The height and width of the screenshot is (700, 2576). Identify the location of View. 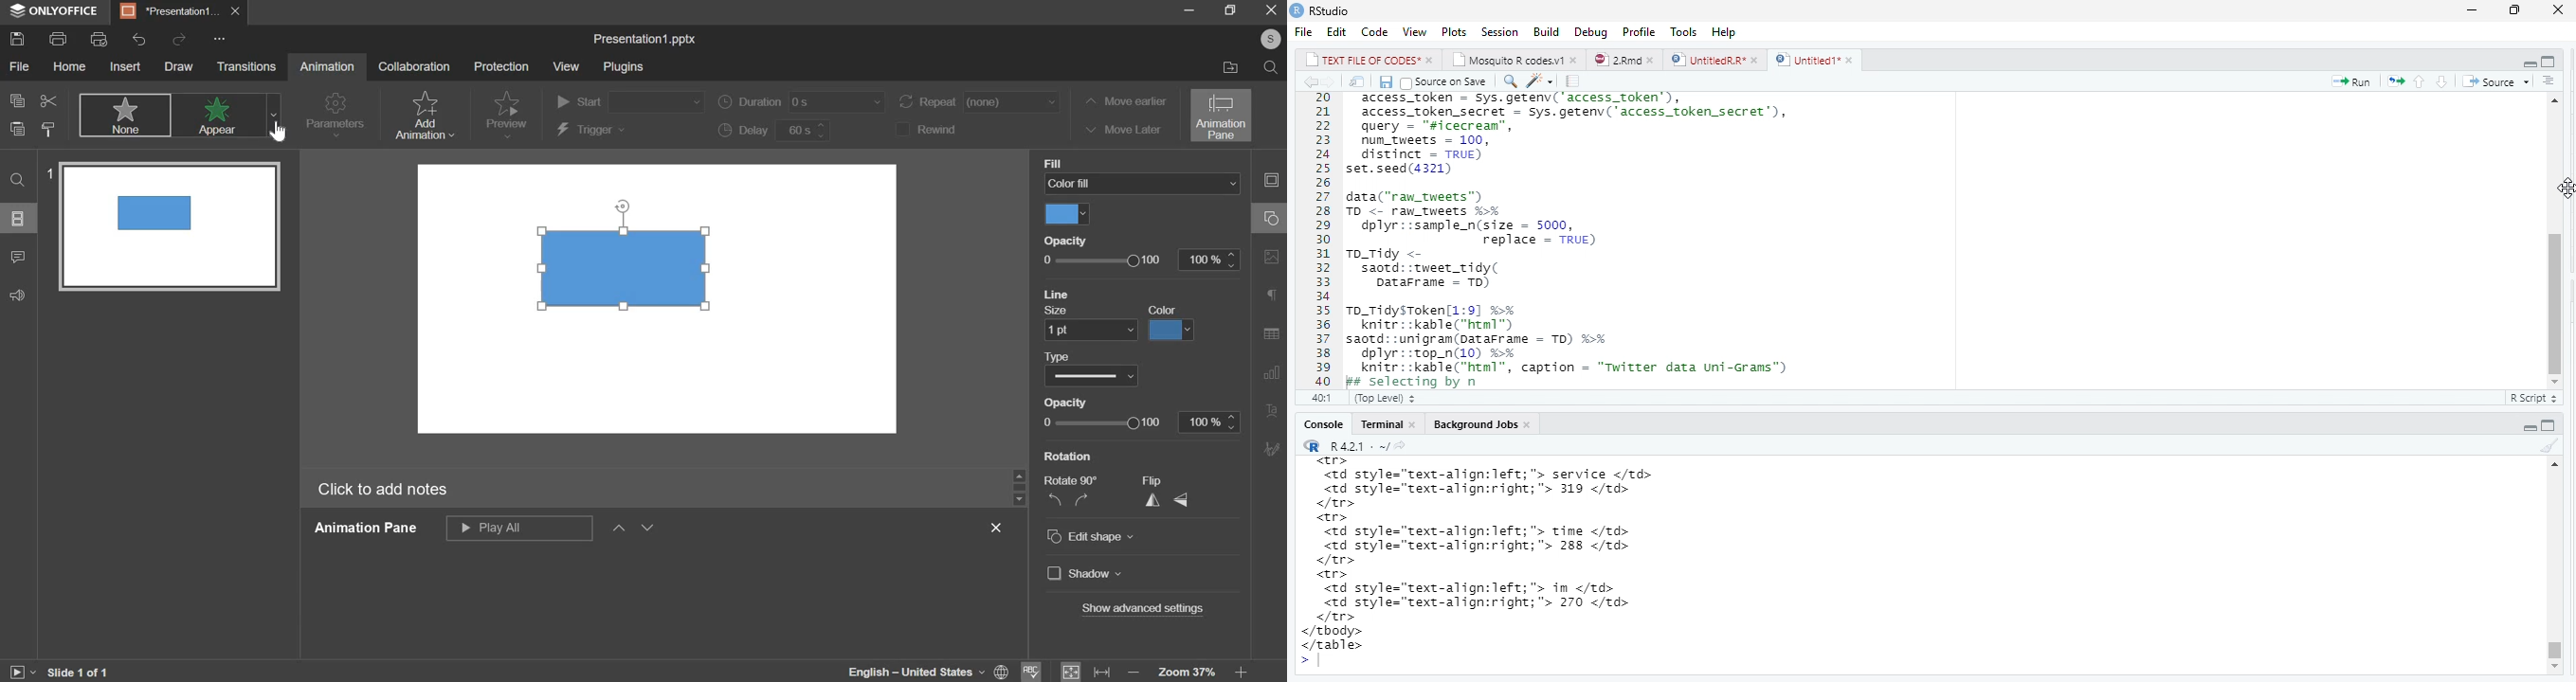
(1414, 30).